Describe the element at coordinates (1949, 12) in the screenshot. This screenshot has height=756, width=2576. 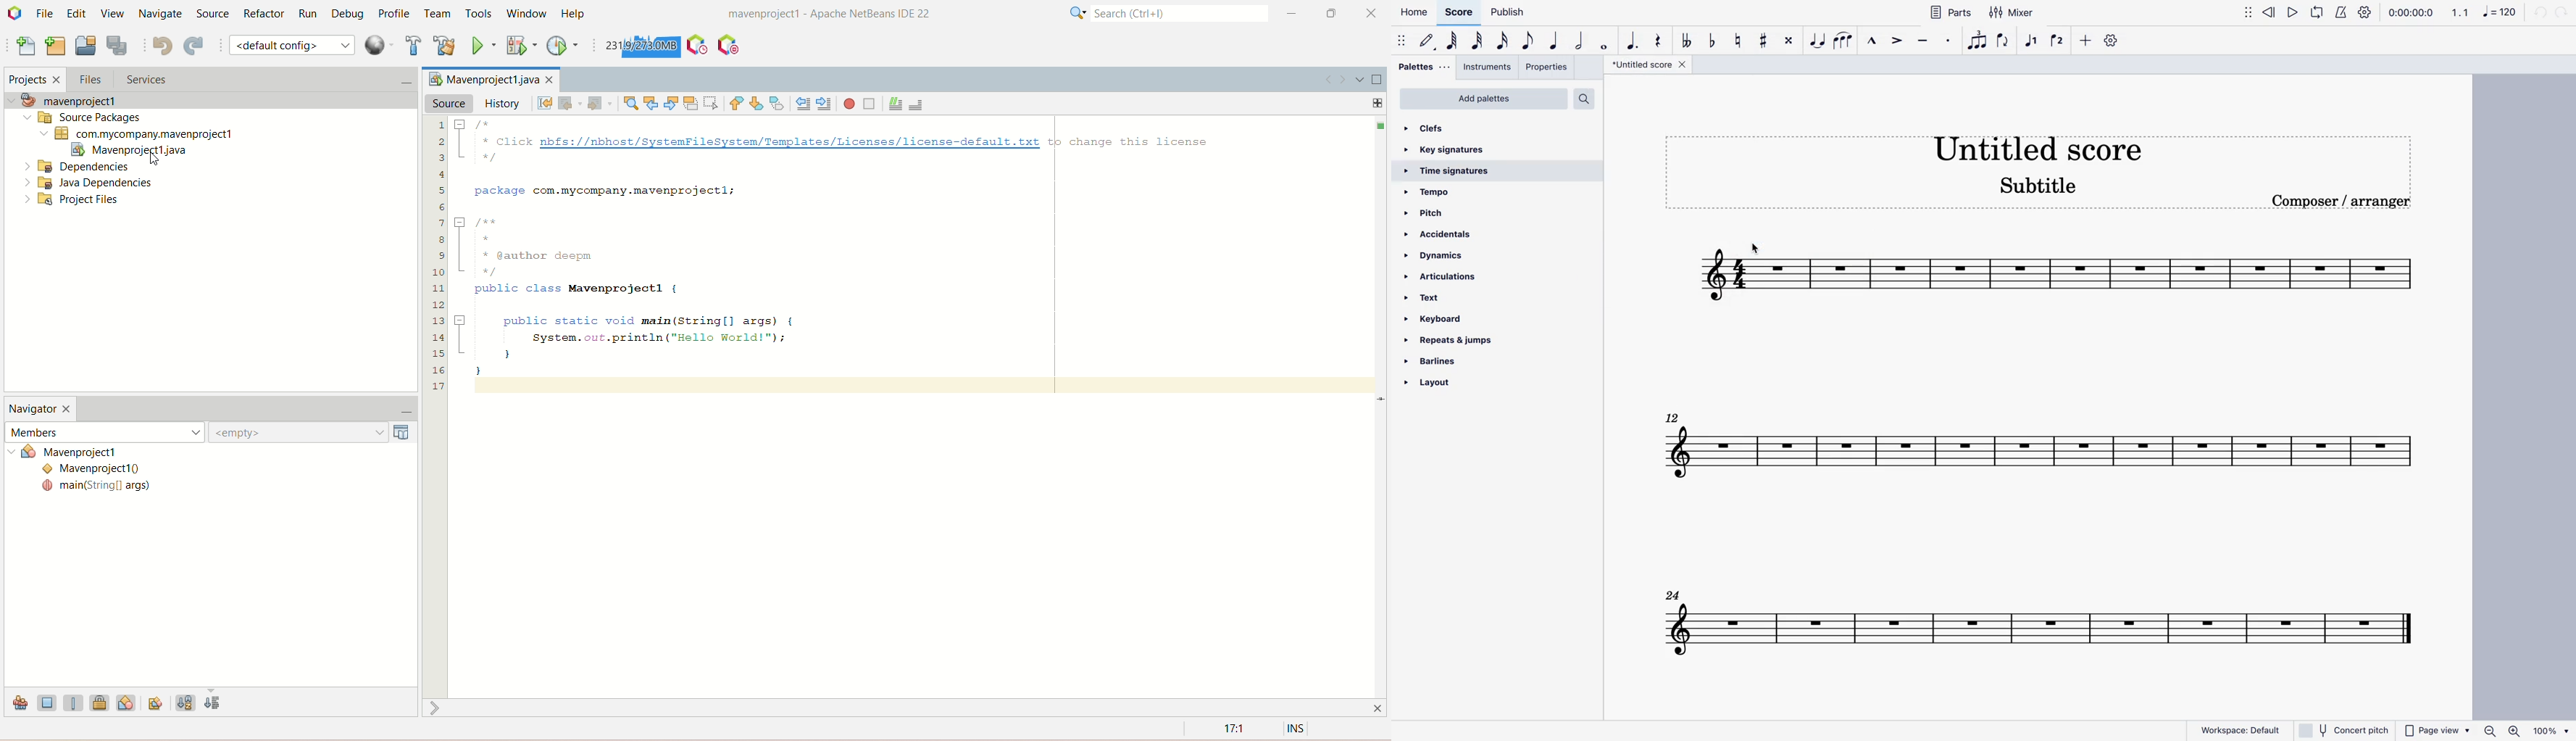
I see `parts` at that location.